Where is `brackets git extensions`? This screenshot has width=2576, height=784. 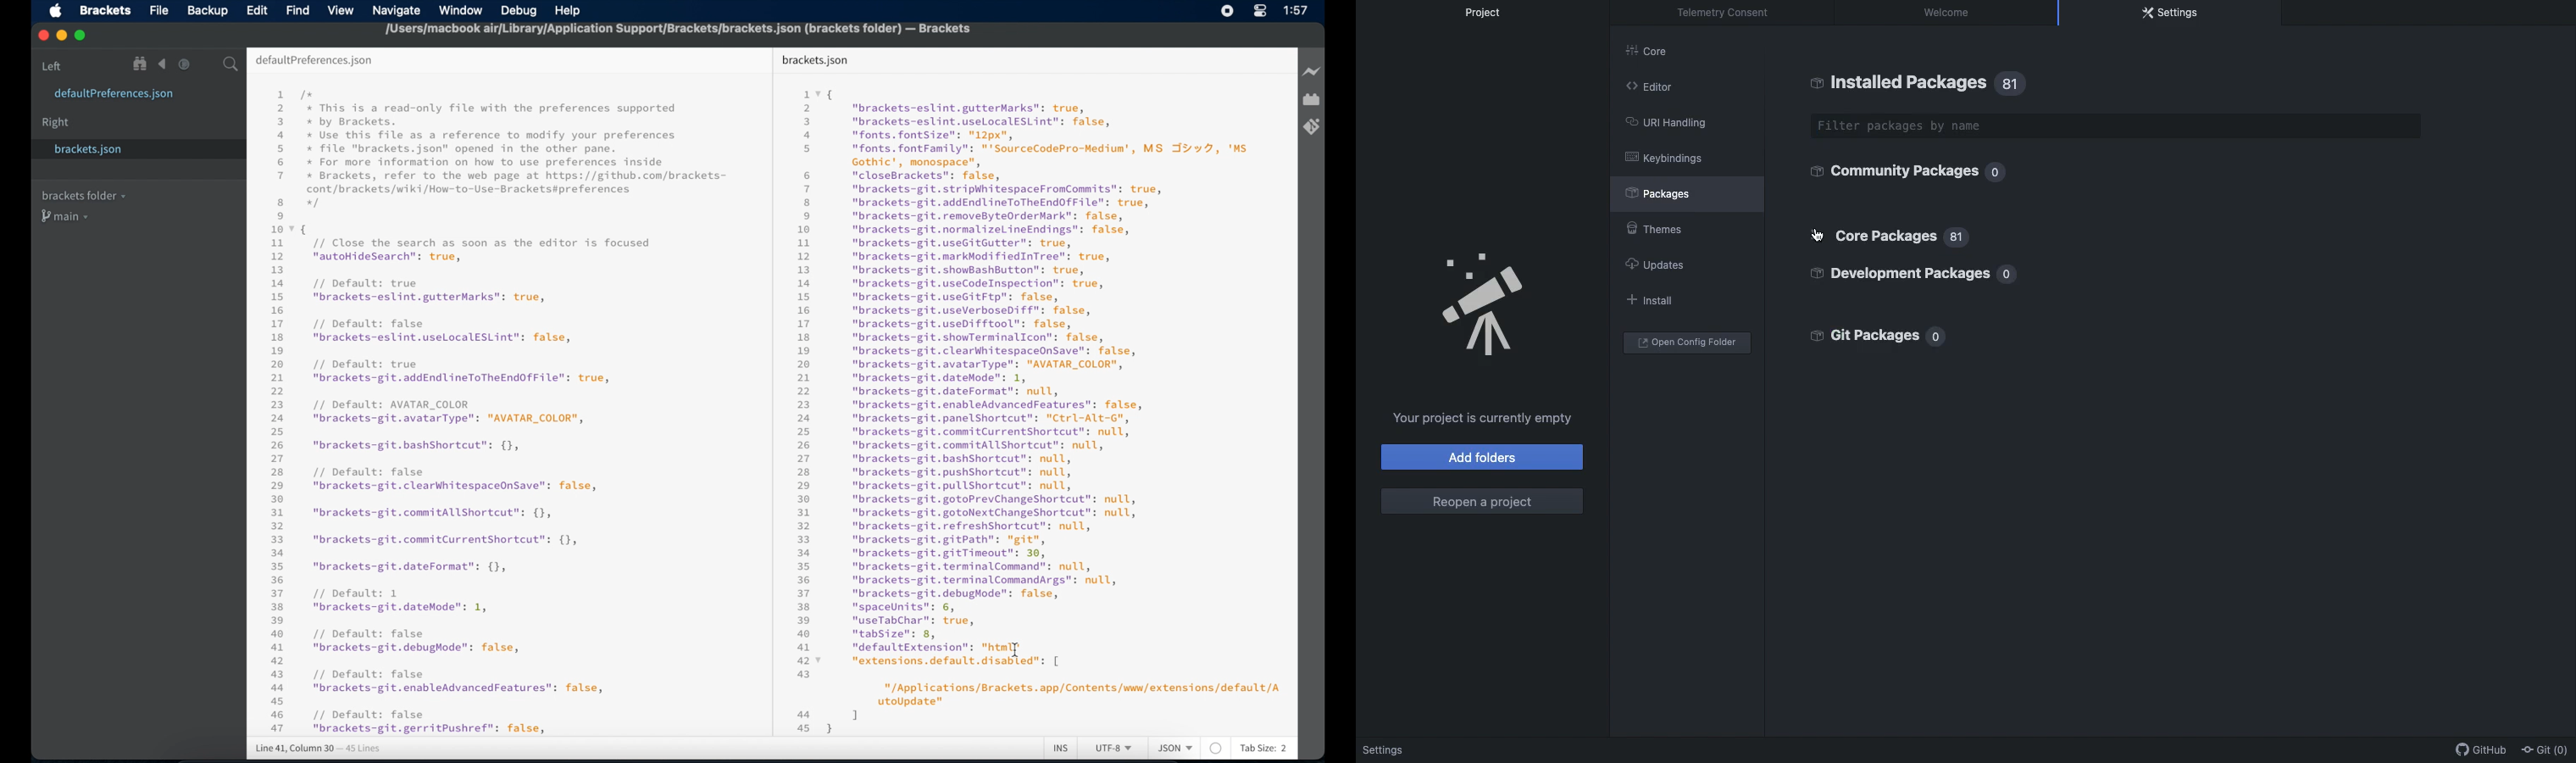 brackets git extensions is located at coordinates (1311, 126).